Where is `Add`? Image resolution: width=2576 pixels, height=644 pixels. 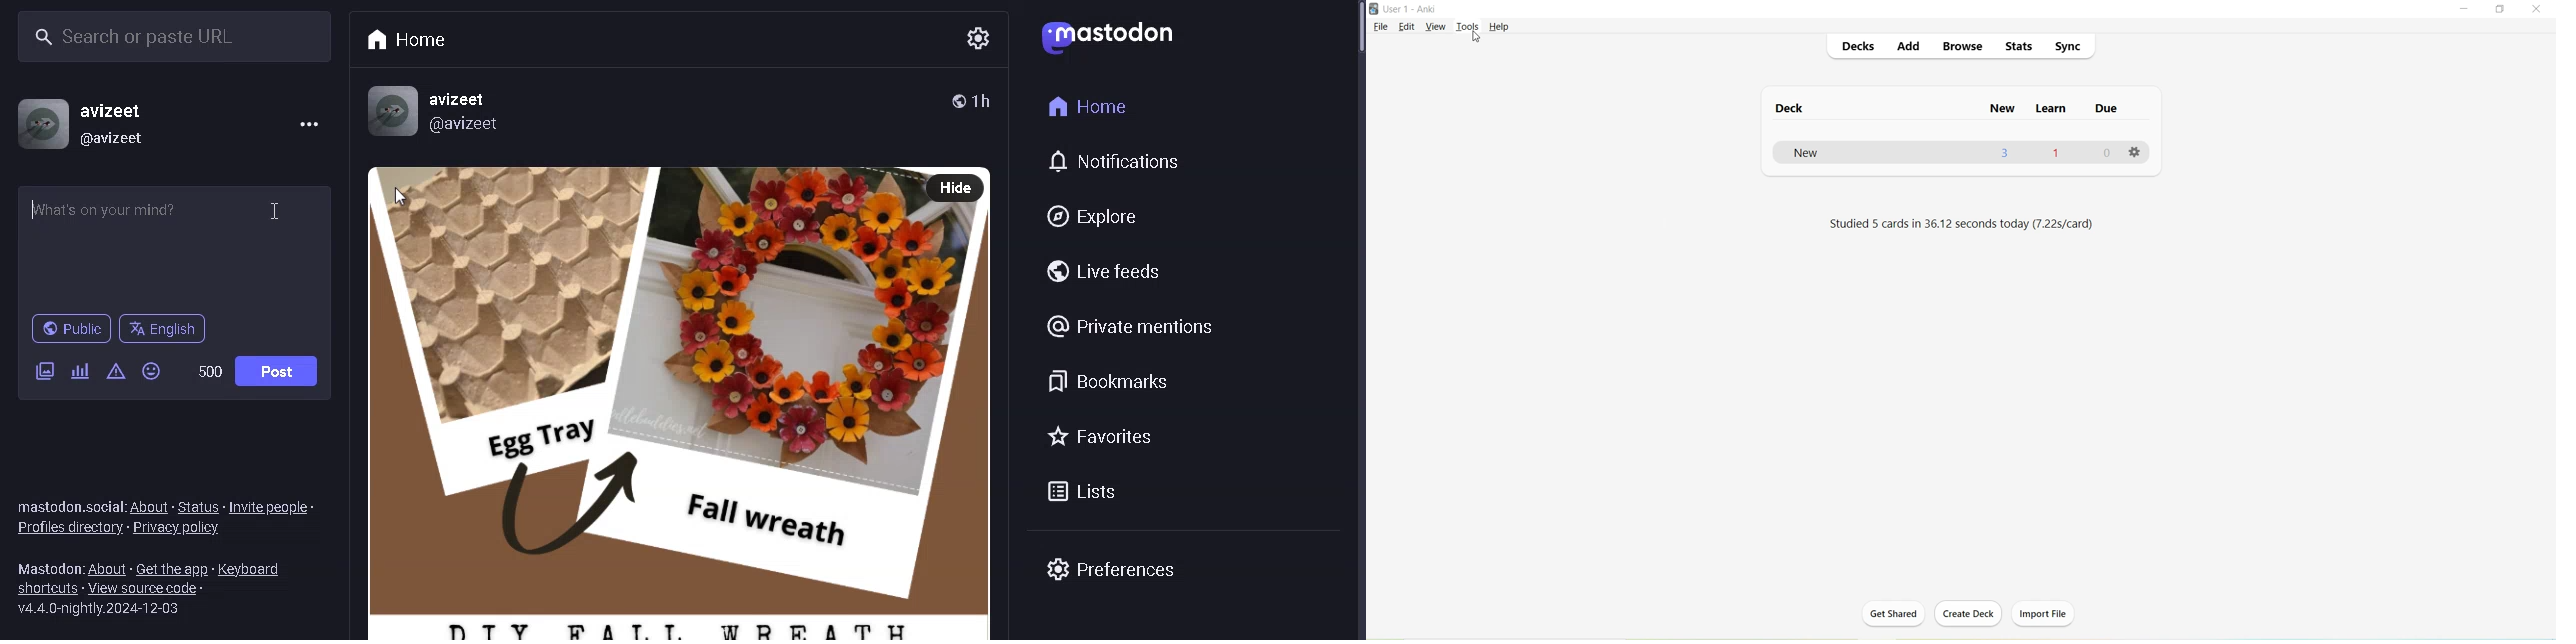
Add is located at coordinates (1908, 48).